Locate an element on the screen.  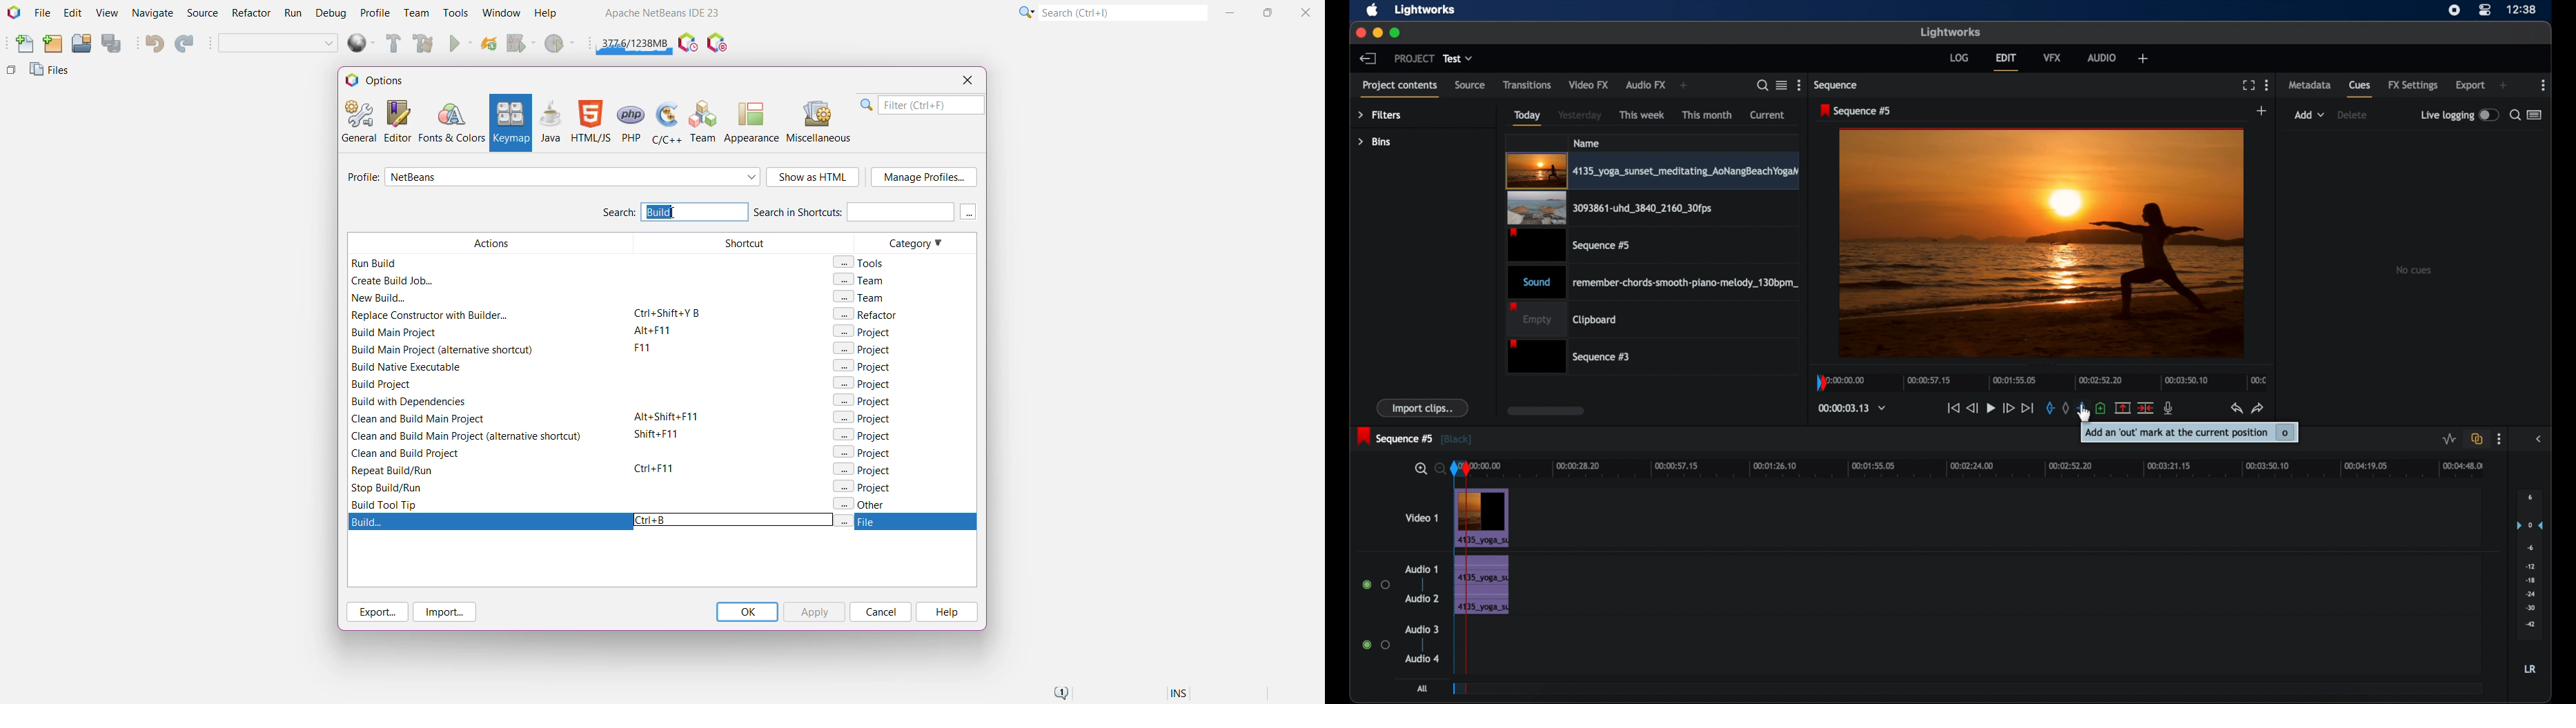
in mark is located at coordinates (2049, 408).